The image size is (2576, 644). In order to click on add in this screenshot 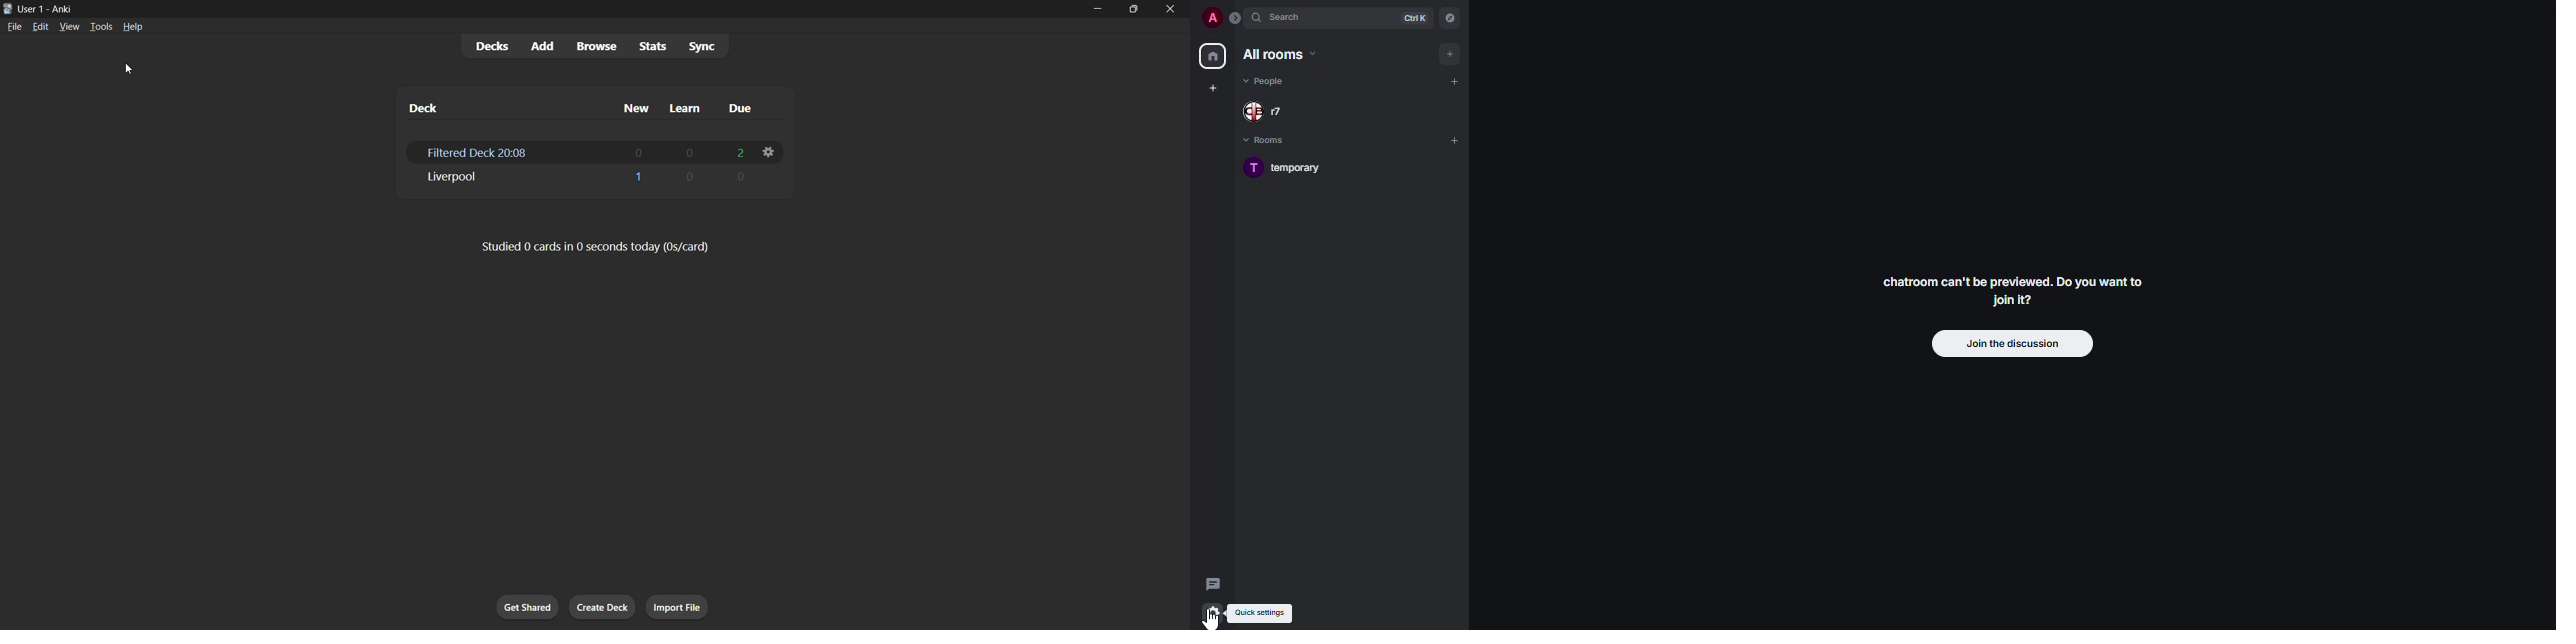, I will do `click(1448, 54)`.